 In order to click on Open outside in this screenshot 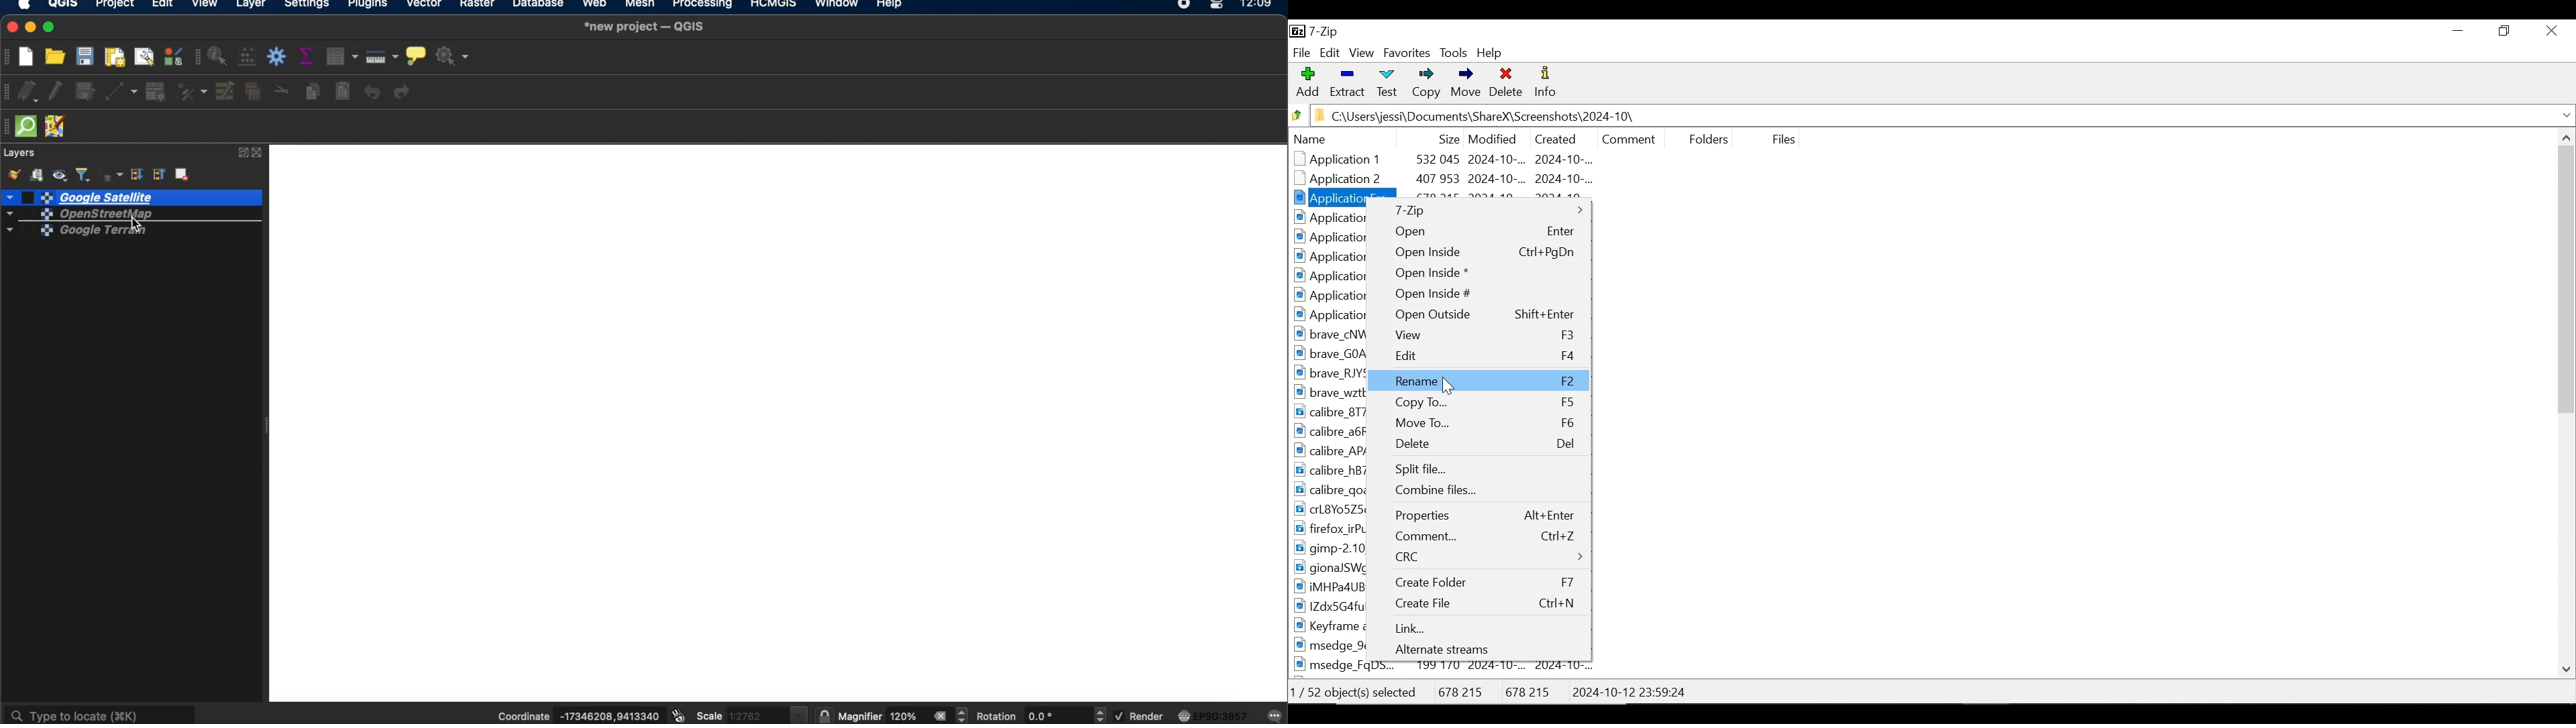, I will do `click(1480, 314)`.